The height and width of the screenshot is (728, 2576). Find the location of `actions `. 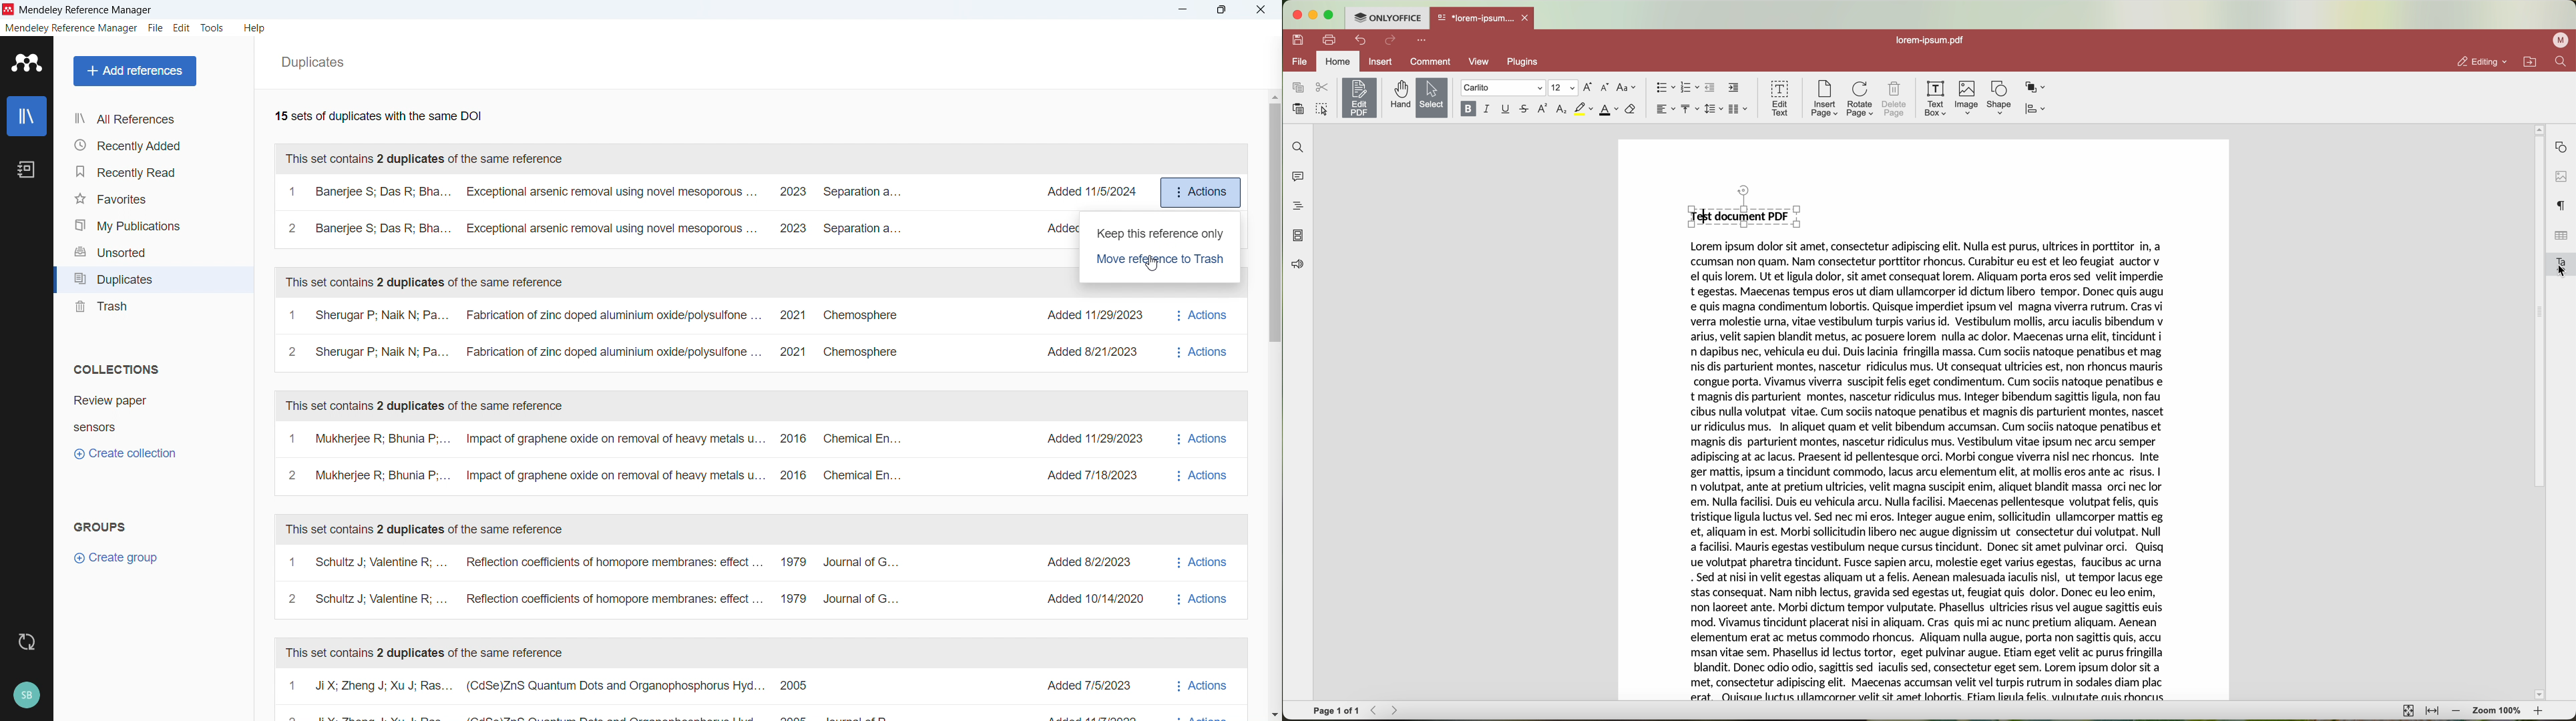

actions  is located at coordinates (1201, 192).